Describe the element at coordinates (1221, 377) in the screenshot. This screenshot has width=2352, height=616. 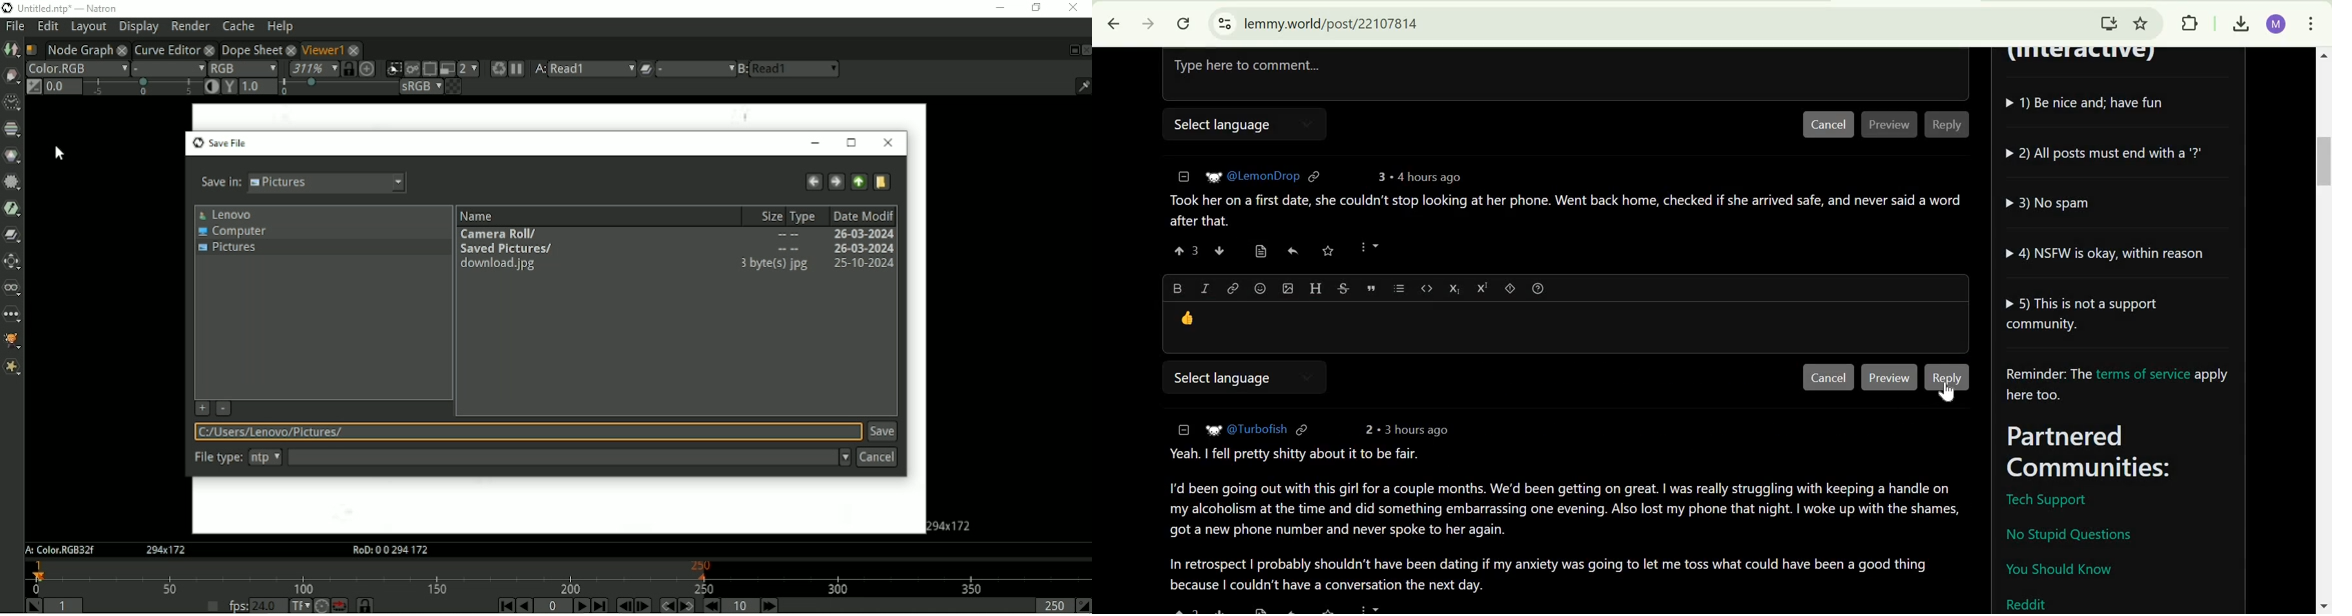
I see `Select language` at that location.